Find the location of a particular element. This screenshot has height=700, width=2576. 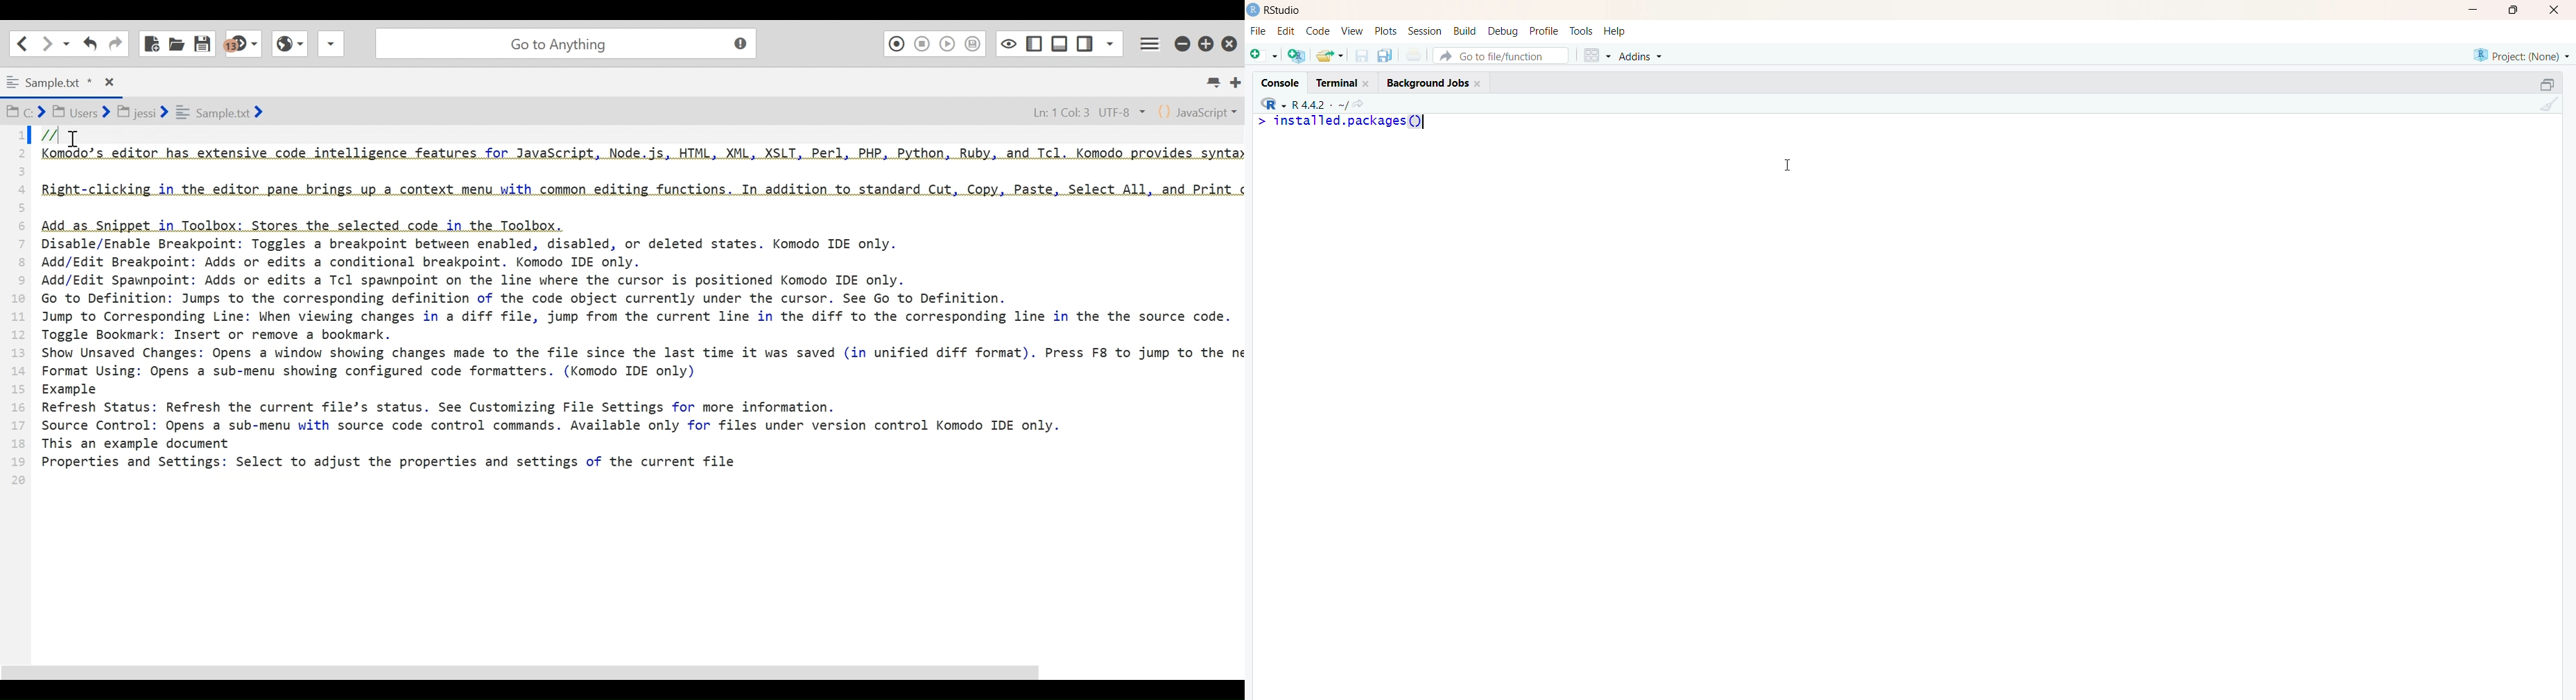

workspace panes is located at coordinates (1596, 57).